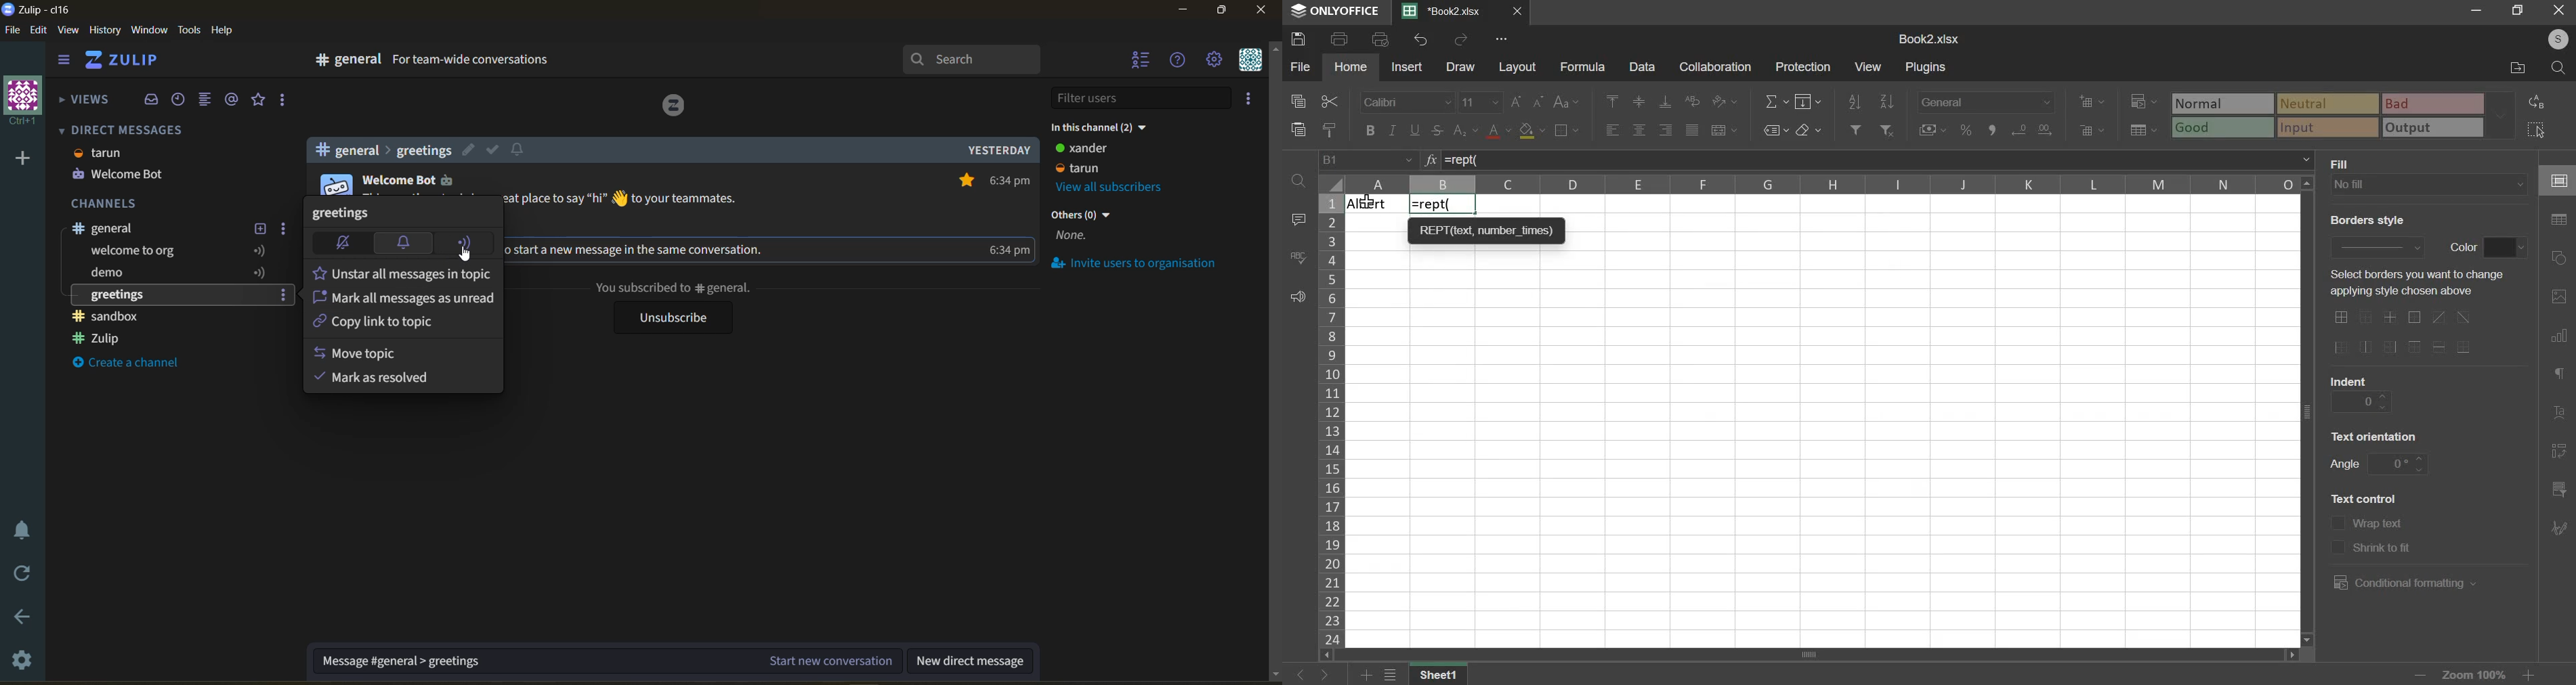 This screenshot has width=2576, height=700. Describe the element at coordinates (284, 229) in the screenshot. I see `settings` at that location.